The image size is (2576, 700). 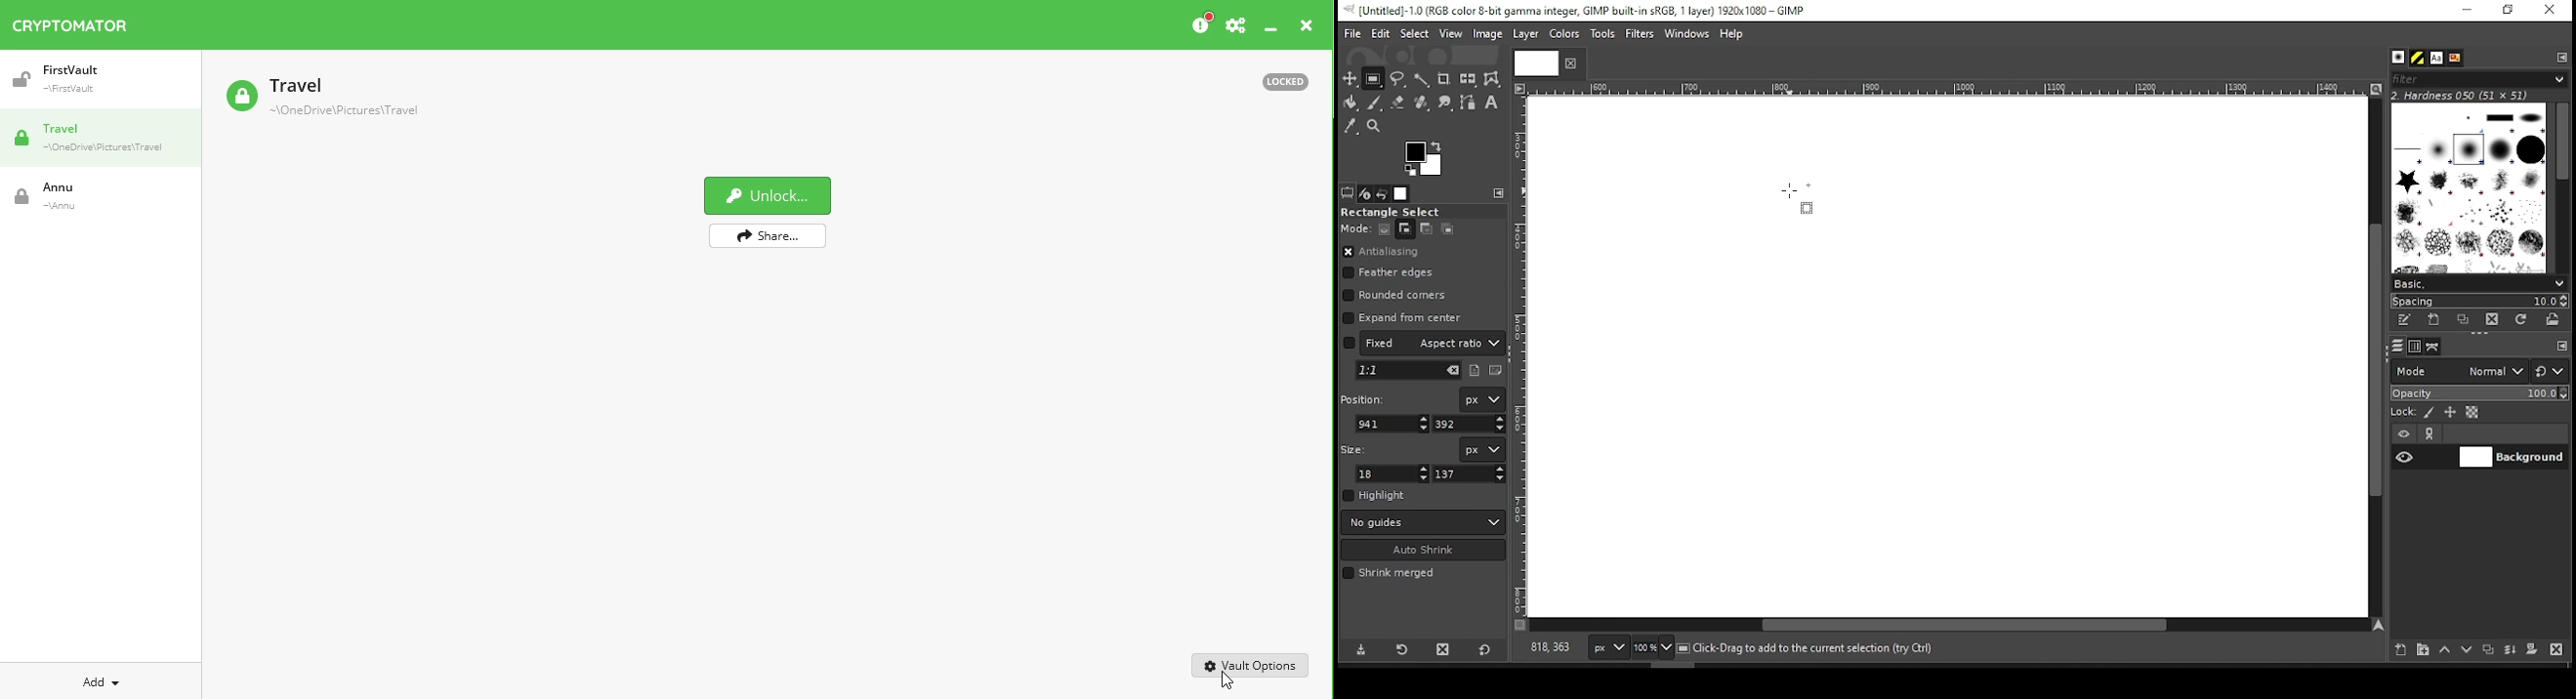 I want to click on filters, so click(x=1643, y=34).